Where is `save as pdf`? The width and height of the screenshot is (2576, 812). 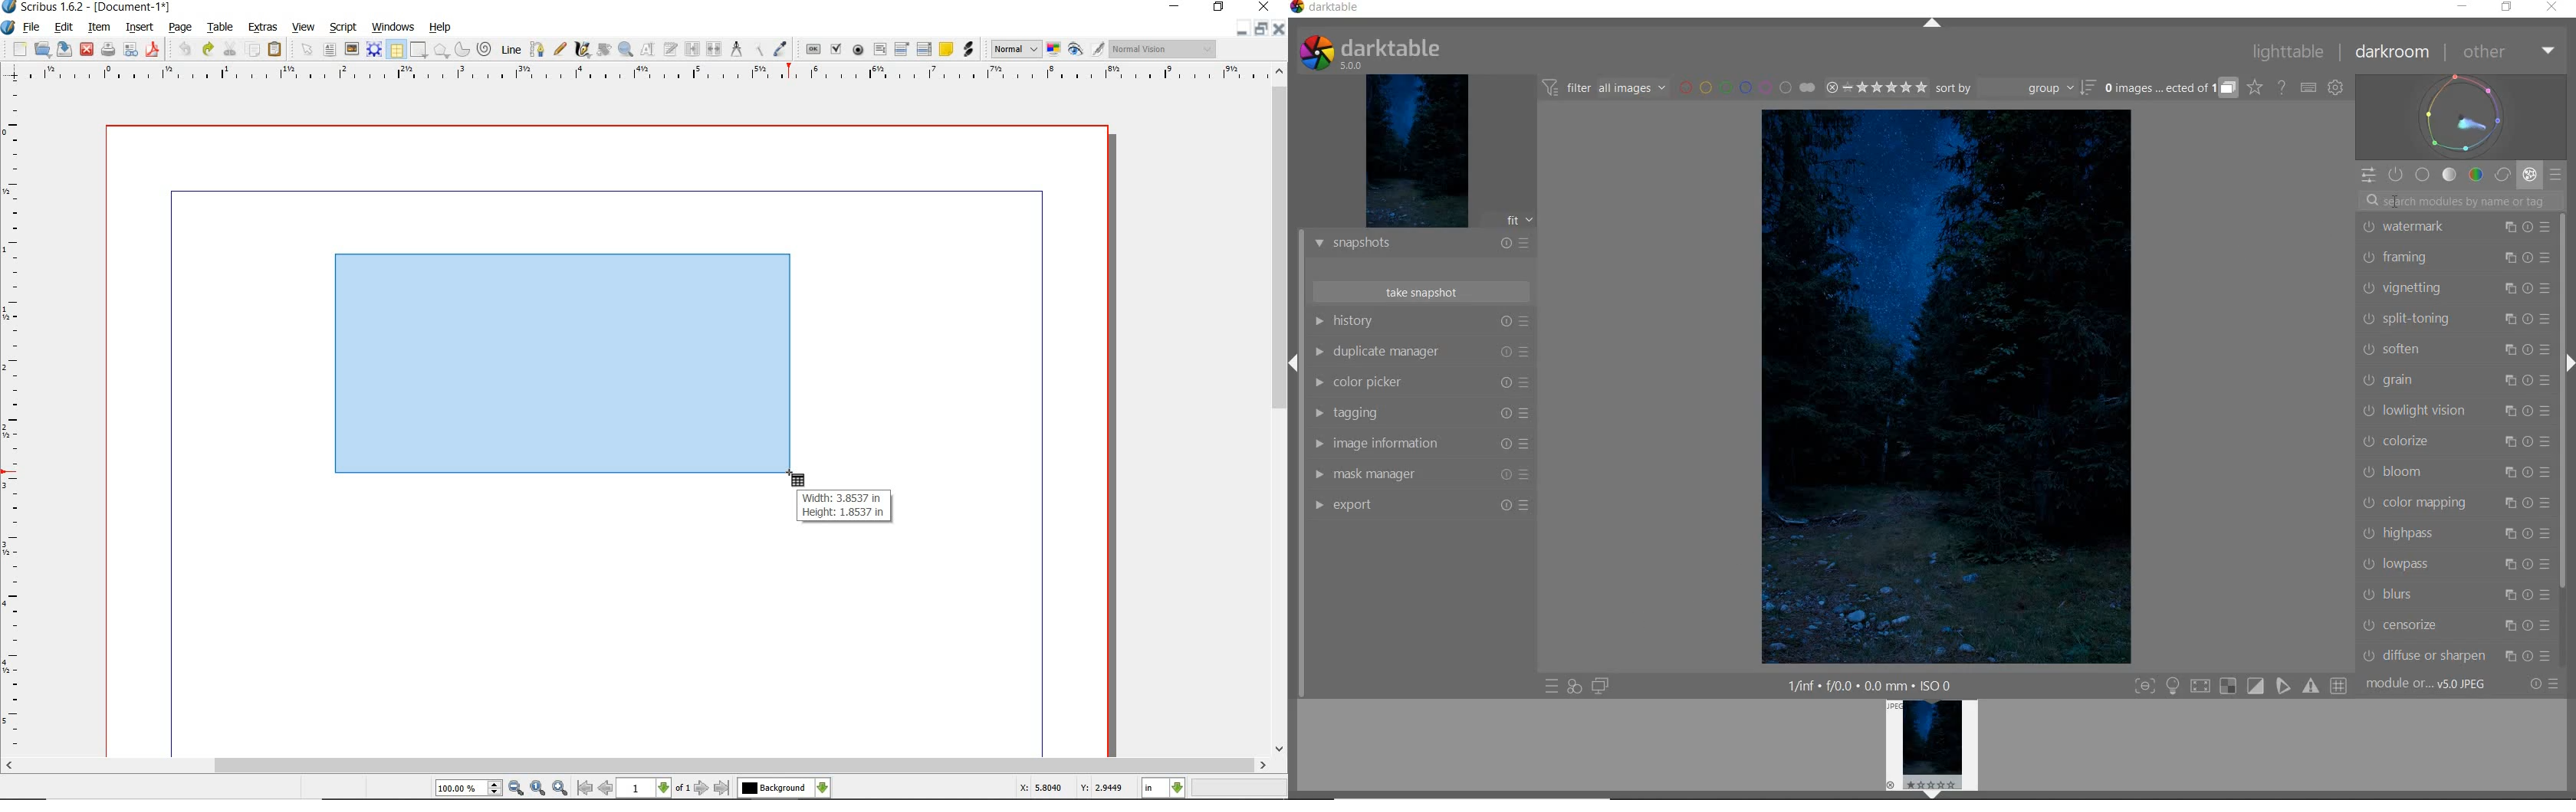
save as pdf is located at coordinates (152, 49).